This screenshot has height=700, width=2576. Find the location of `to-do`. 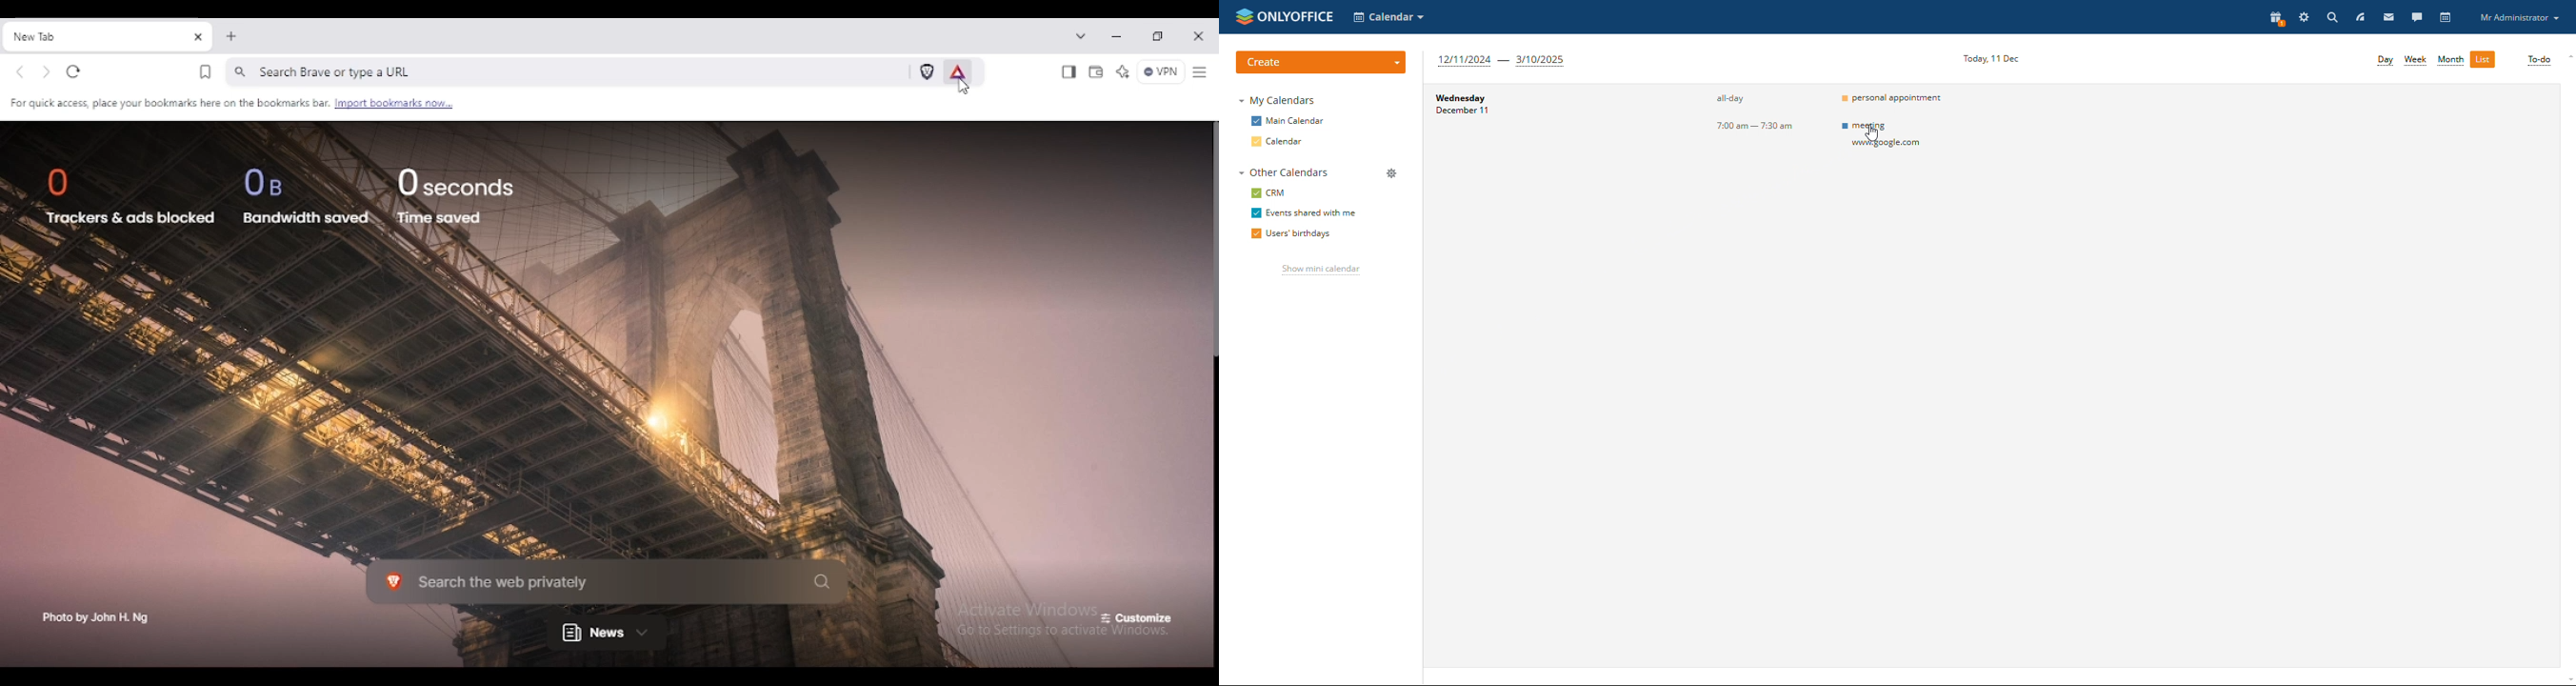

to-do is located at coordinates (2539, 61).